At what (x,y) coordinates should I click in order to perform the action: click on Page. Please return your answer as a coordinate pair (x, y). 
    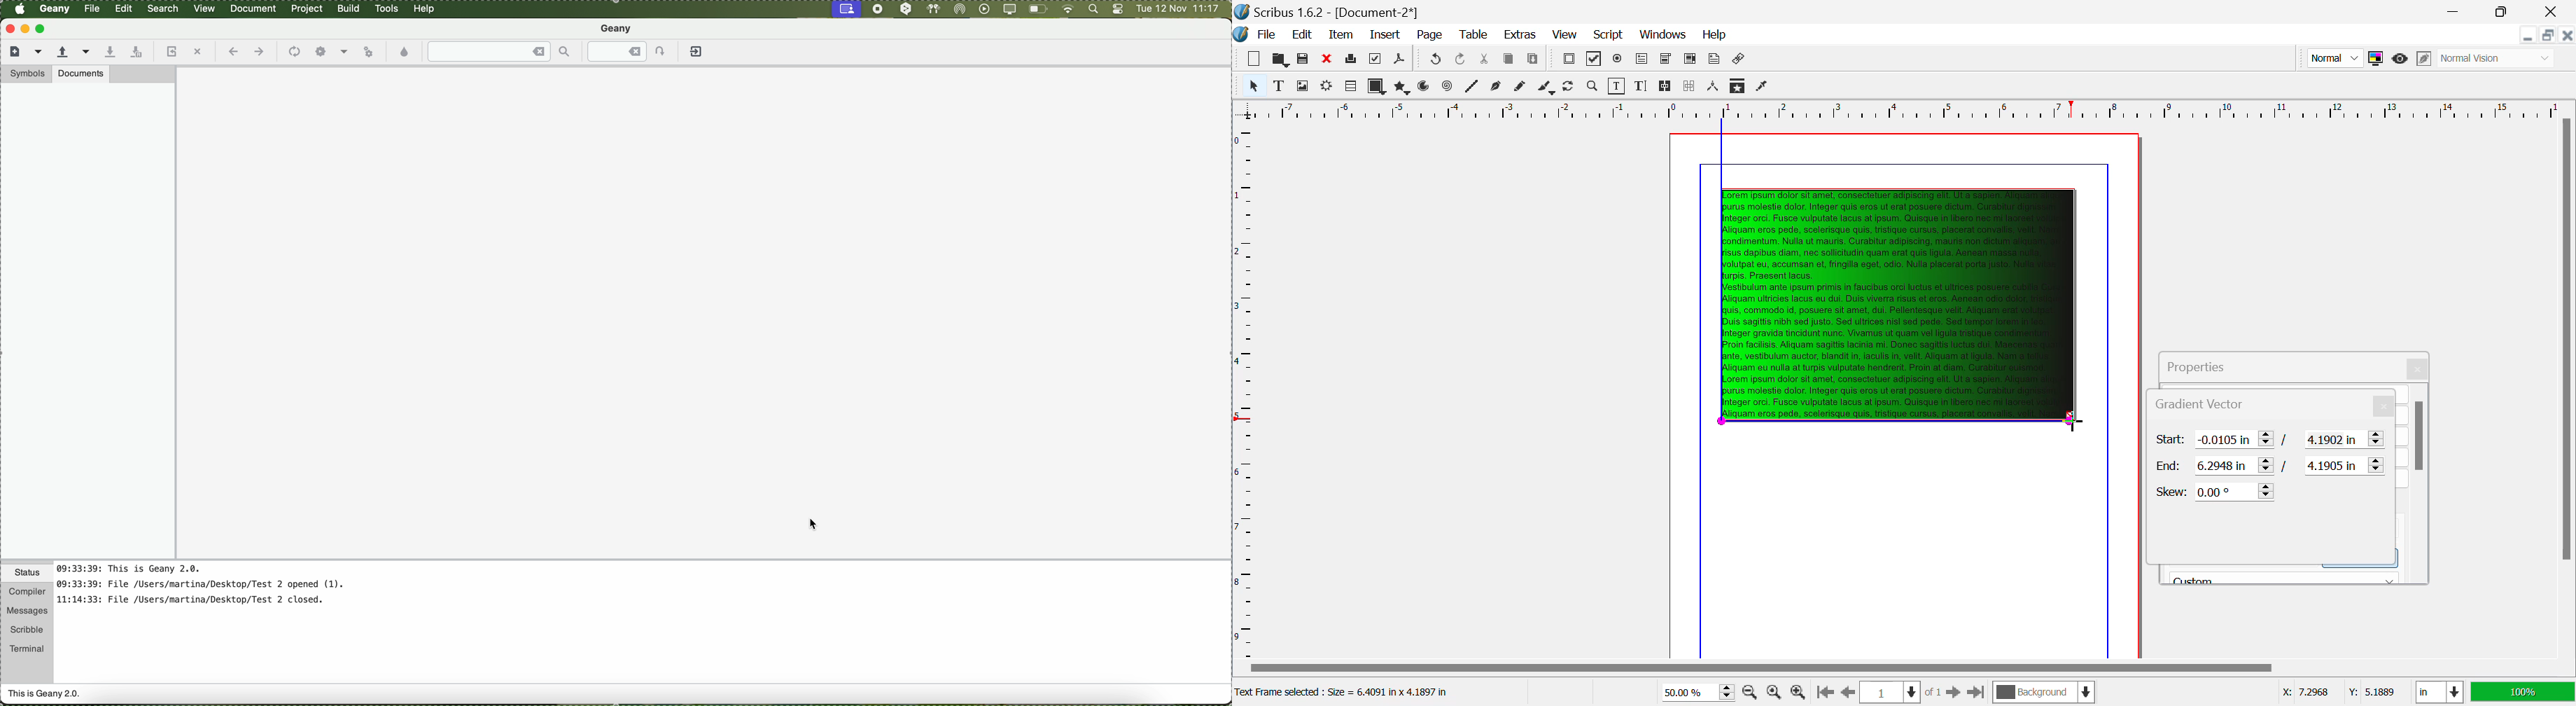
    Looking at the image, I should click on (1429, 36).